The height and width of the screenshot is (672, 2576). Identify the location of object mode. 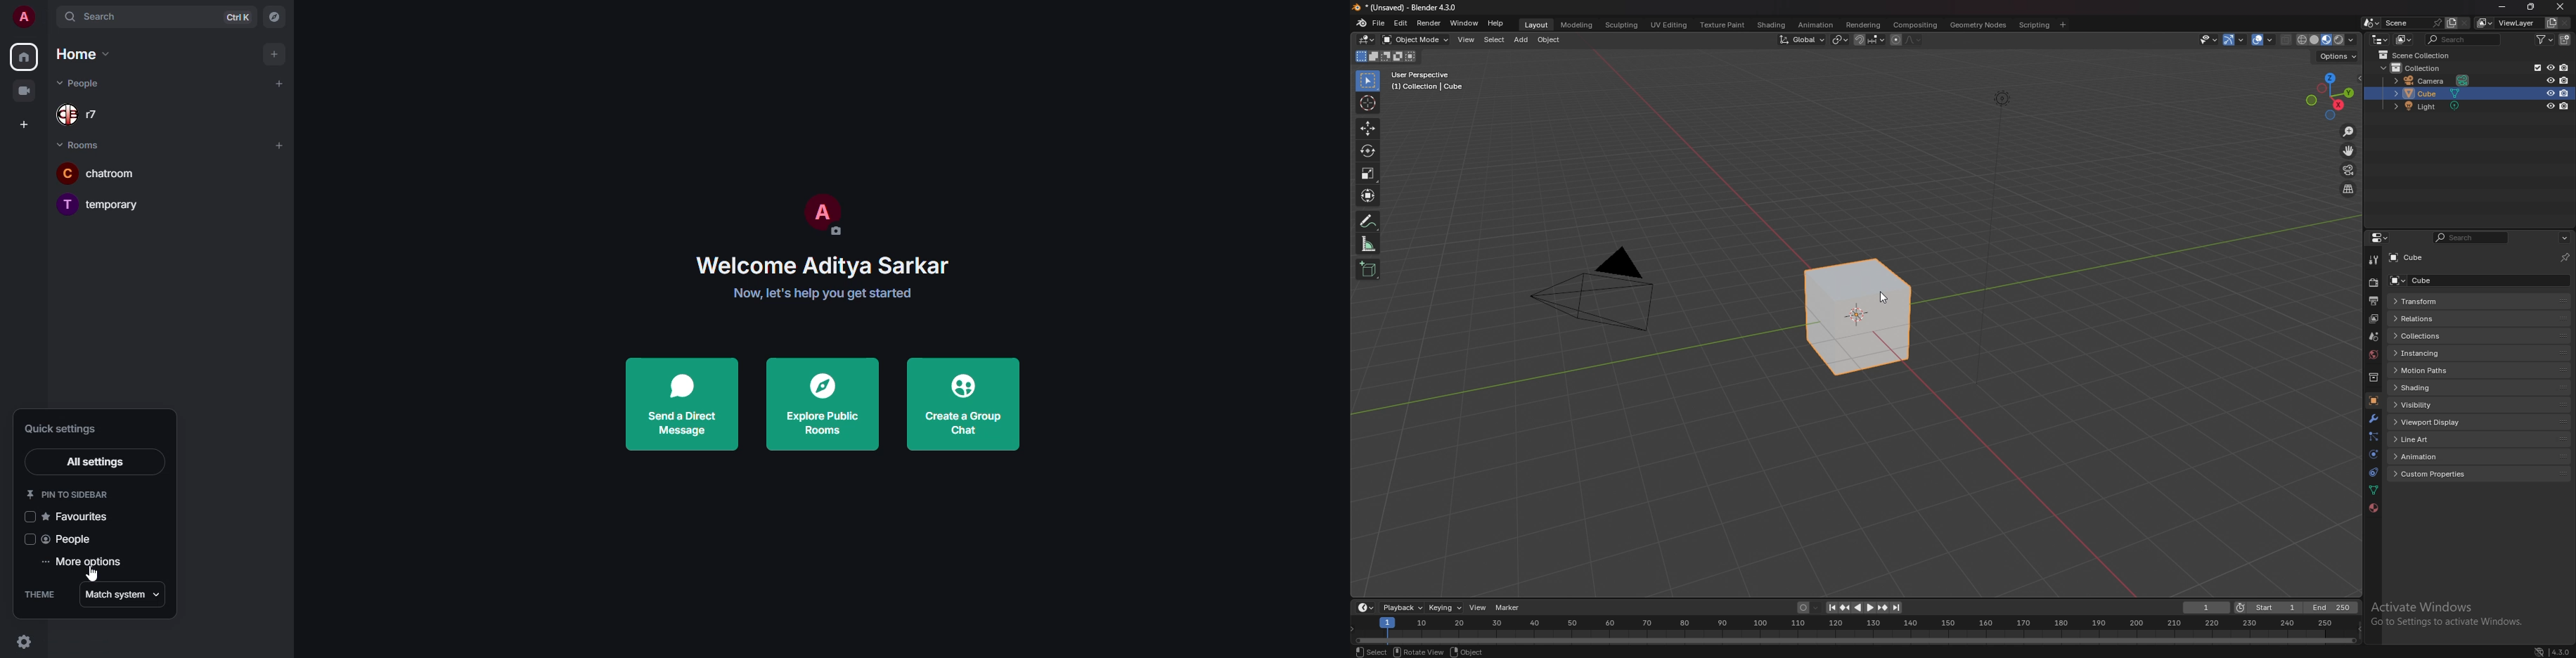
(1416, 39).